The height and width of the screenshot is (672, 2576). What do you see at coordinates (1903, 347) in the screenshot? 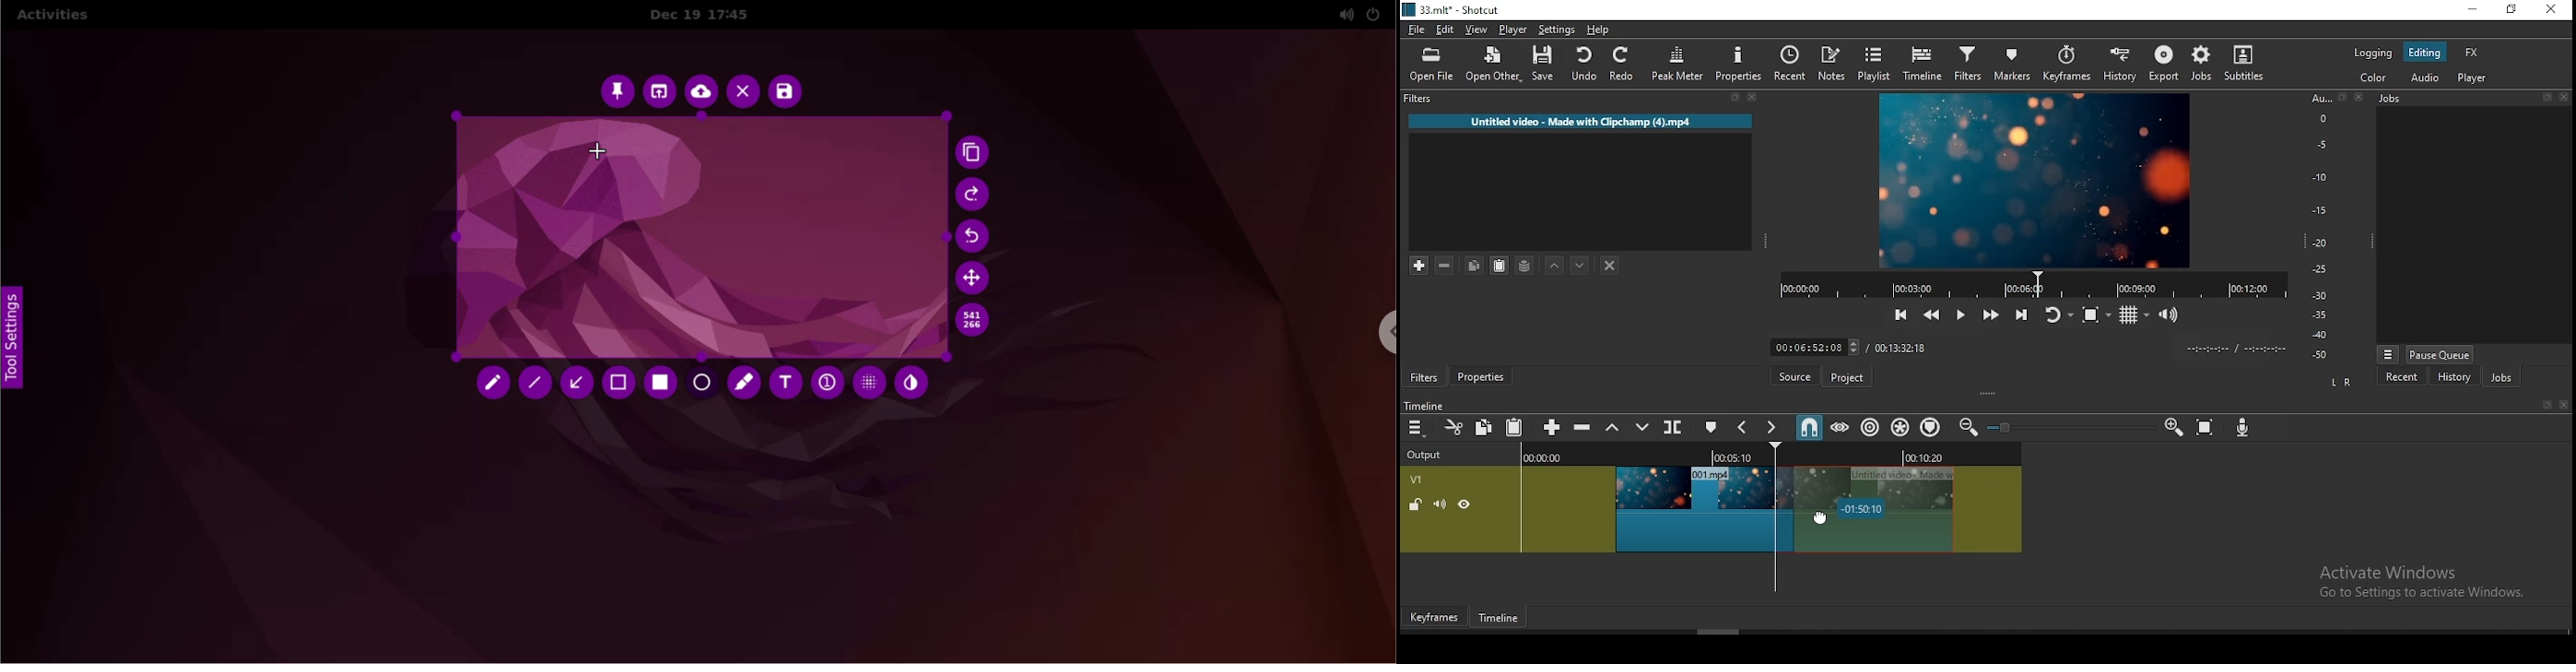
I see `track duration` at bounding box center [1903, 347].